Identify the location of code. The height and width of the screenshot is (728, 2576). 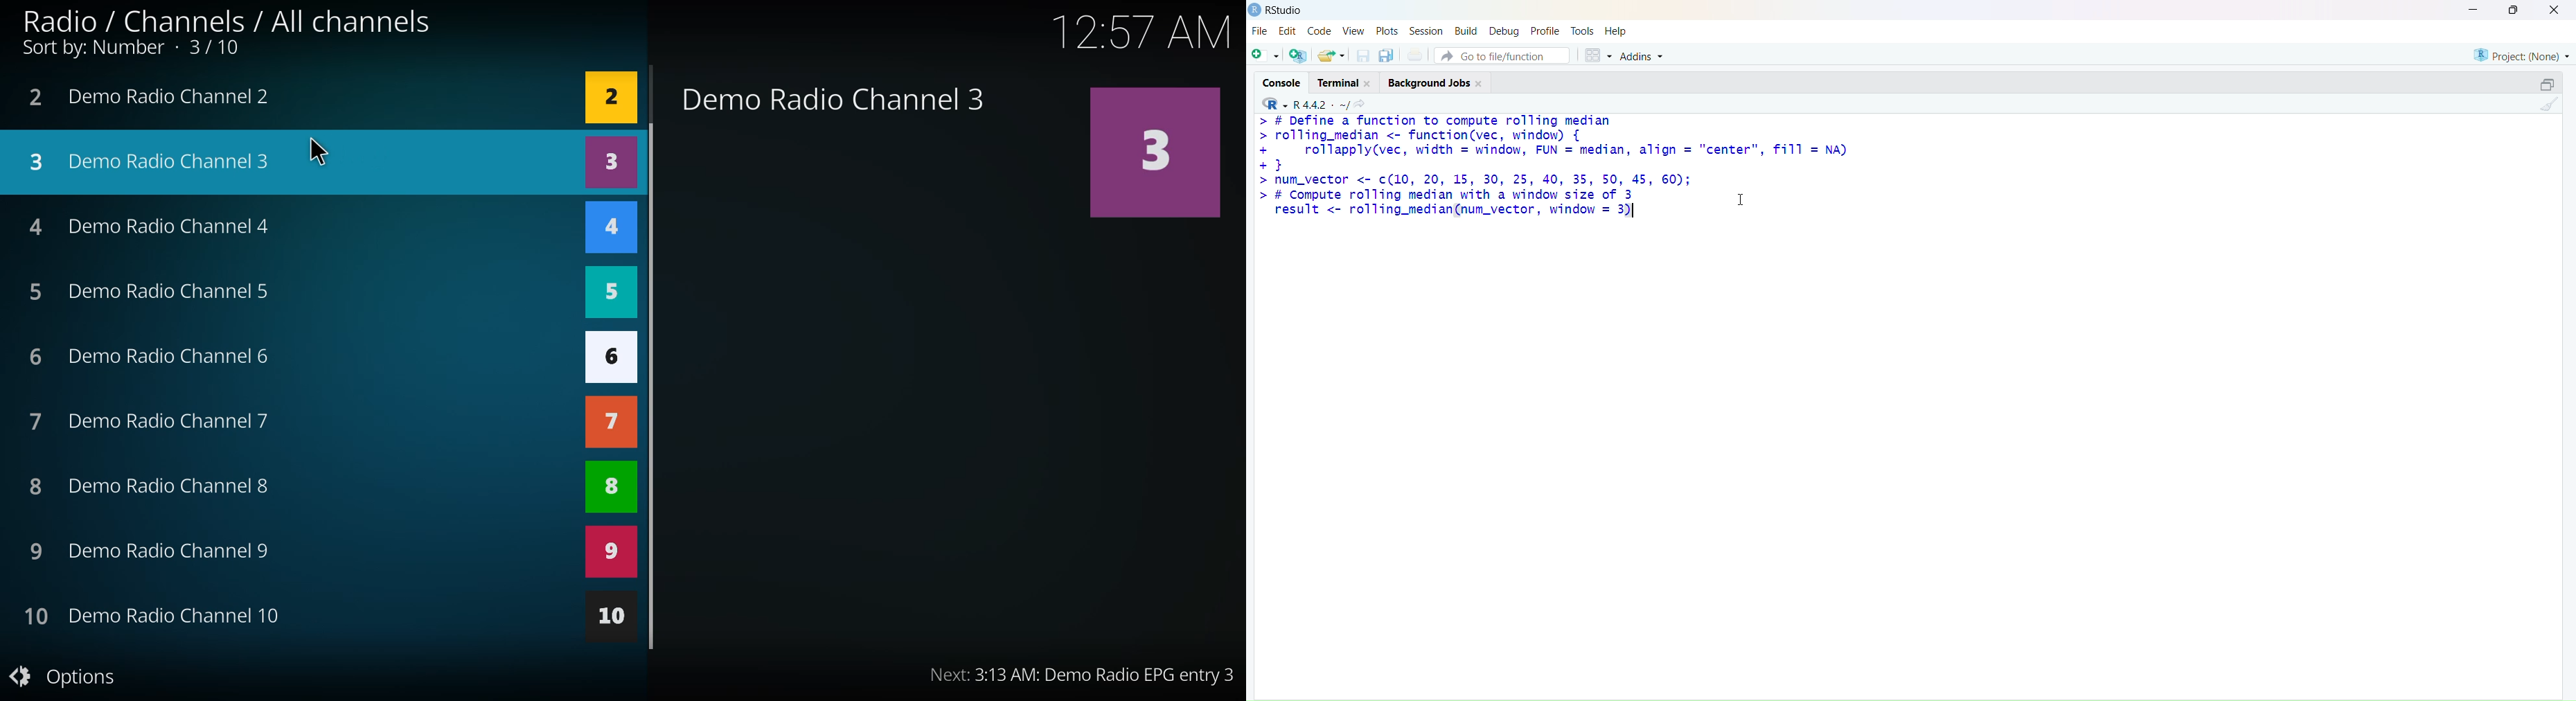
(1320, 30).